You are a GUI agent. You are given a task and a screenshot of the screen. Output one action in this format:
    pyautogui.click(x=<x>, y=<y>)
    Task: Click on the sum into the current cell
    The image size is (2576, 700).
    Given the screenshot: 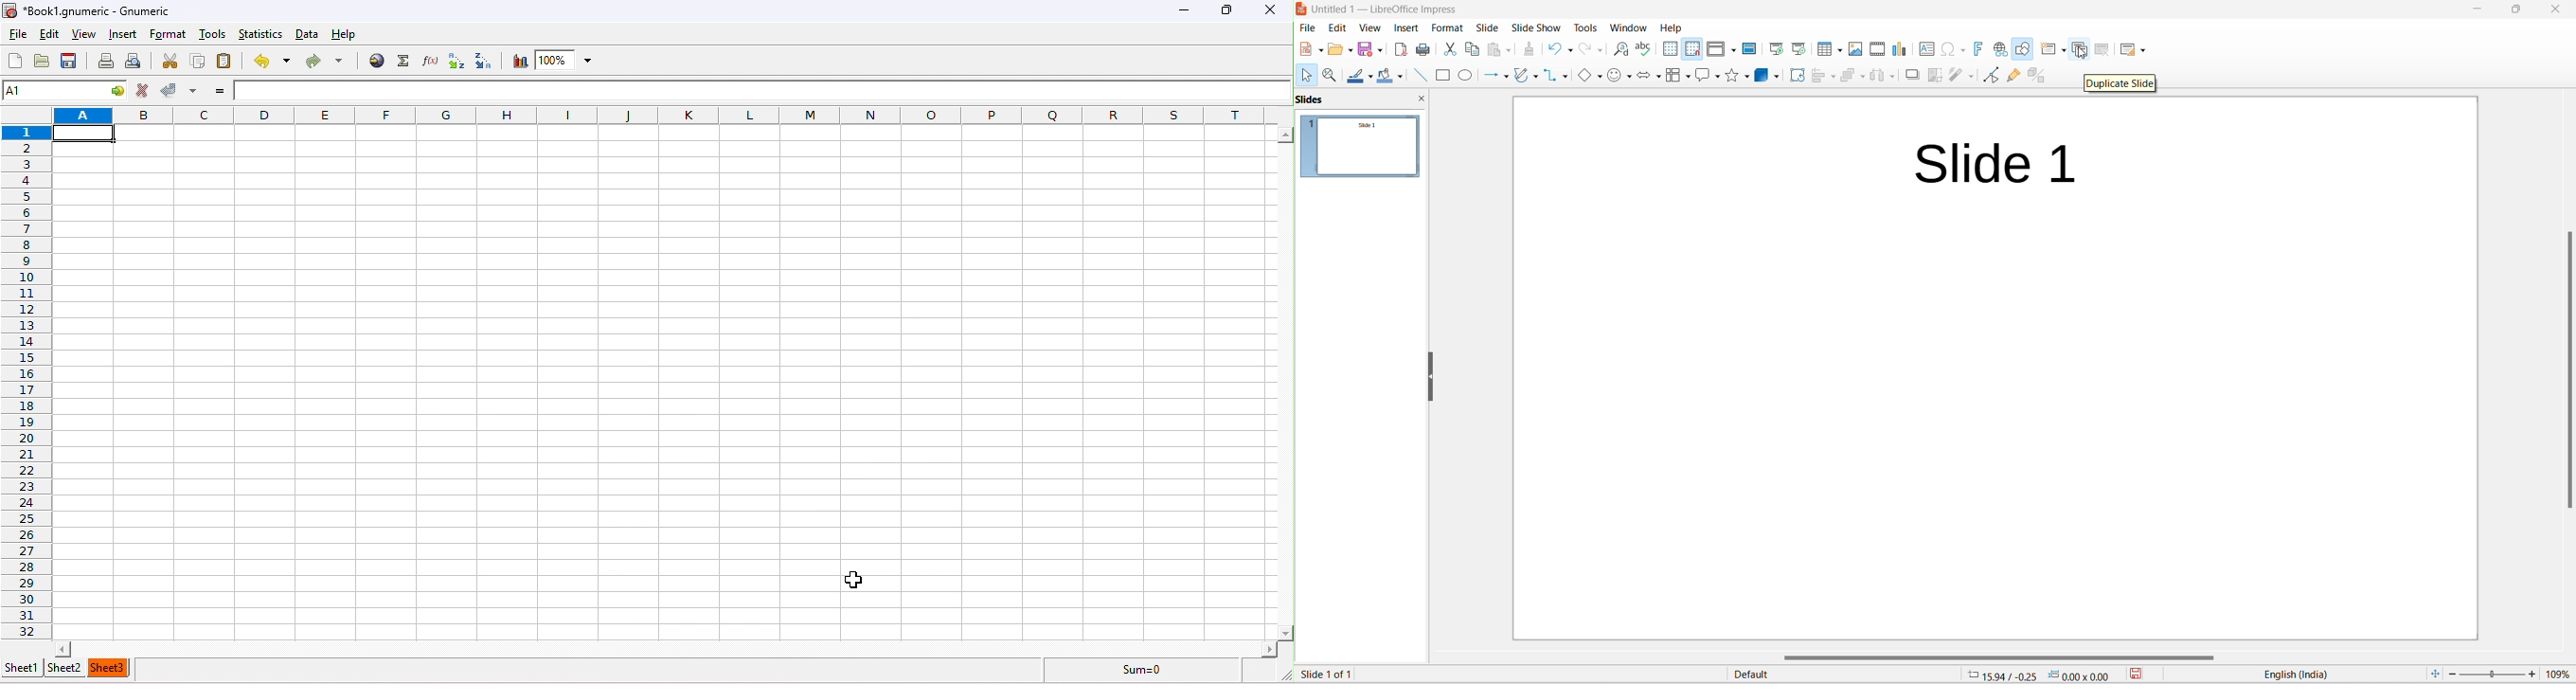 What is the action you would take?
    pyautogui.click(x=402, y=62)
    